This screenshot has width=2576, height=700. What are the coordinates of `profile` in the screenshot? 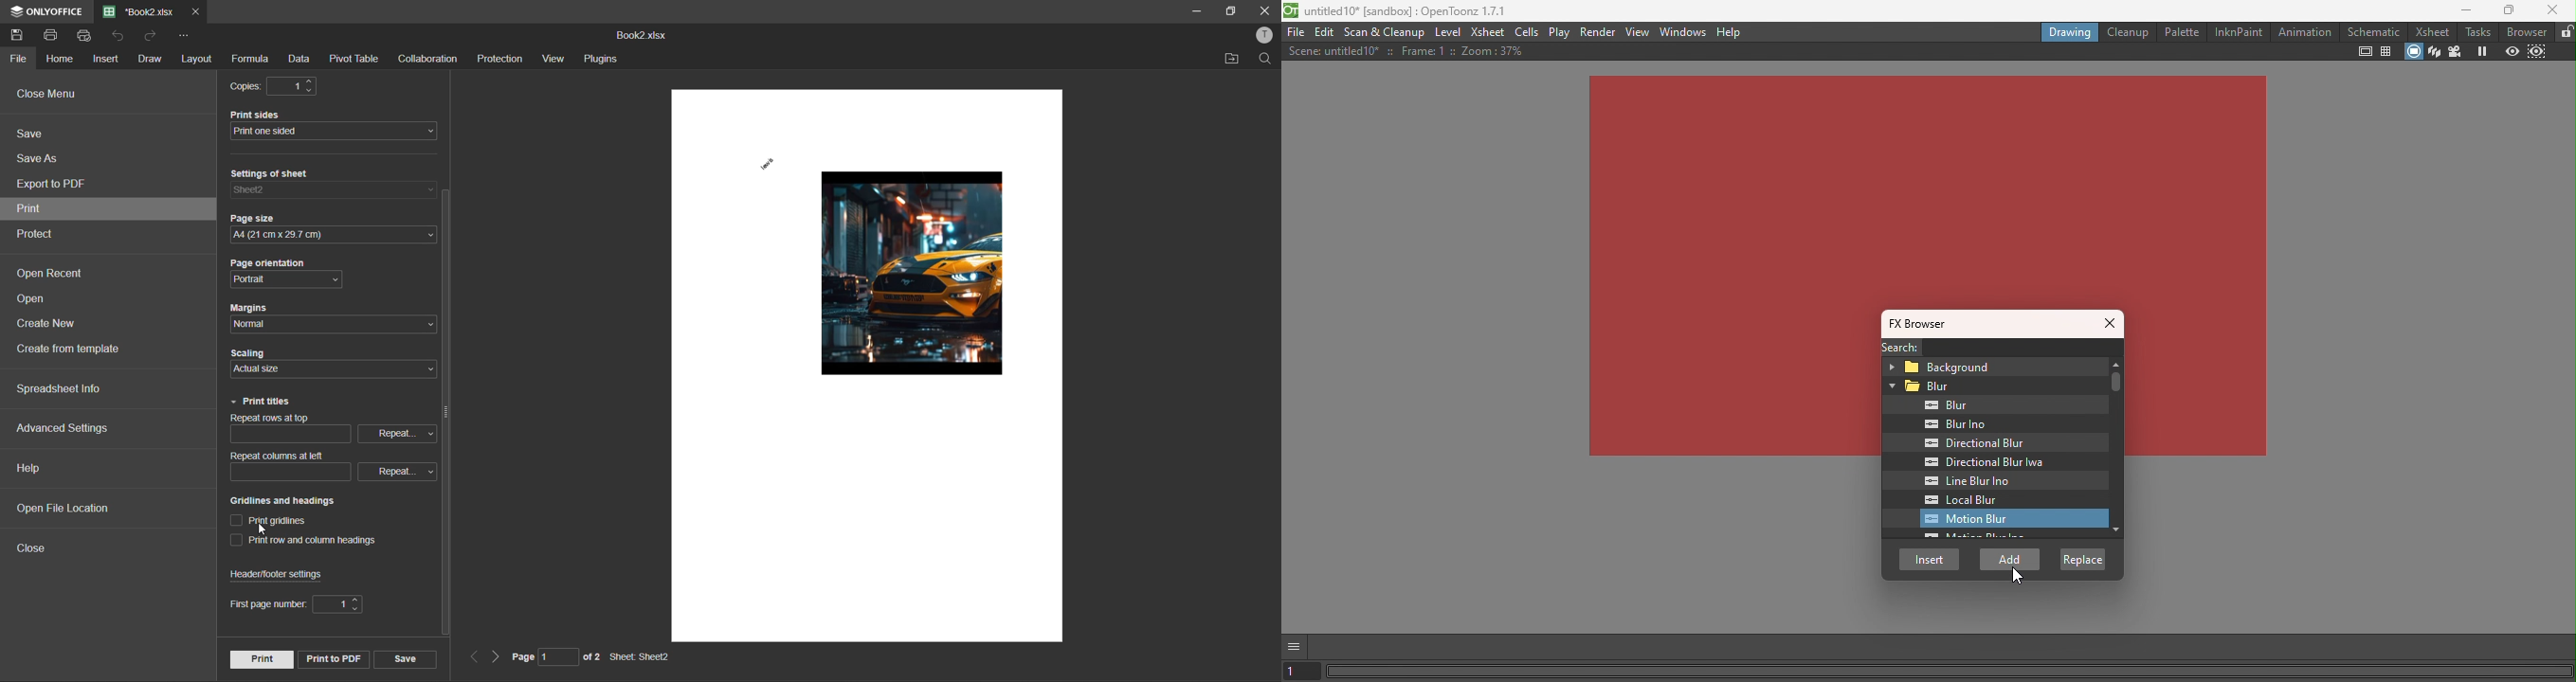 It's located at (1263, 35).